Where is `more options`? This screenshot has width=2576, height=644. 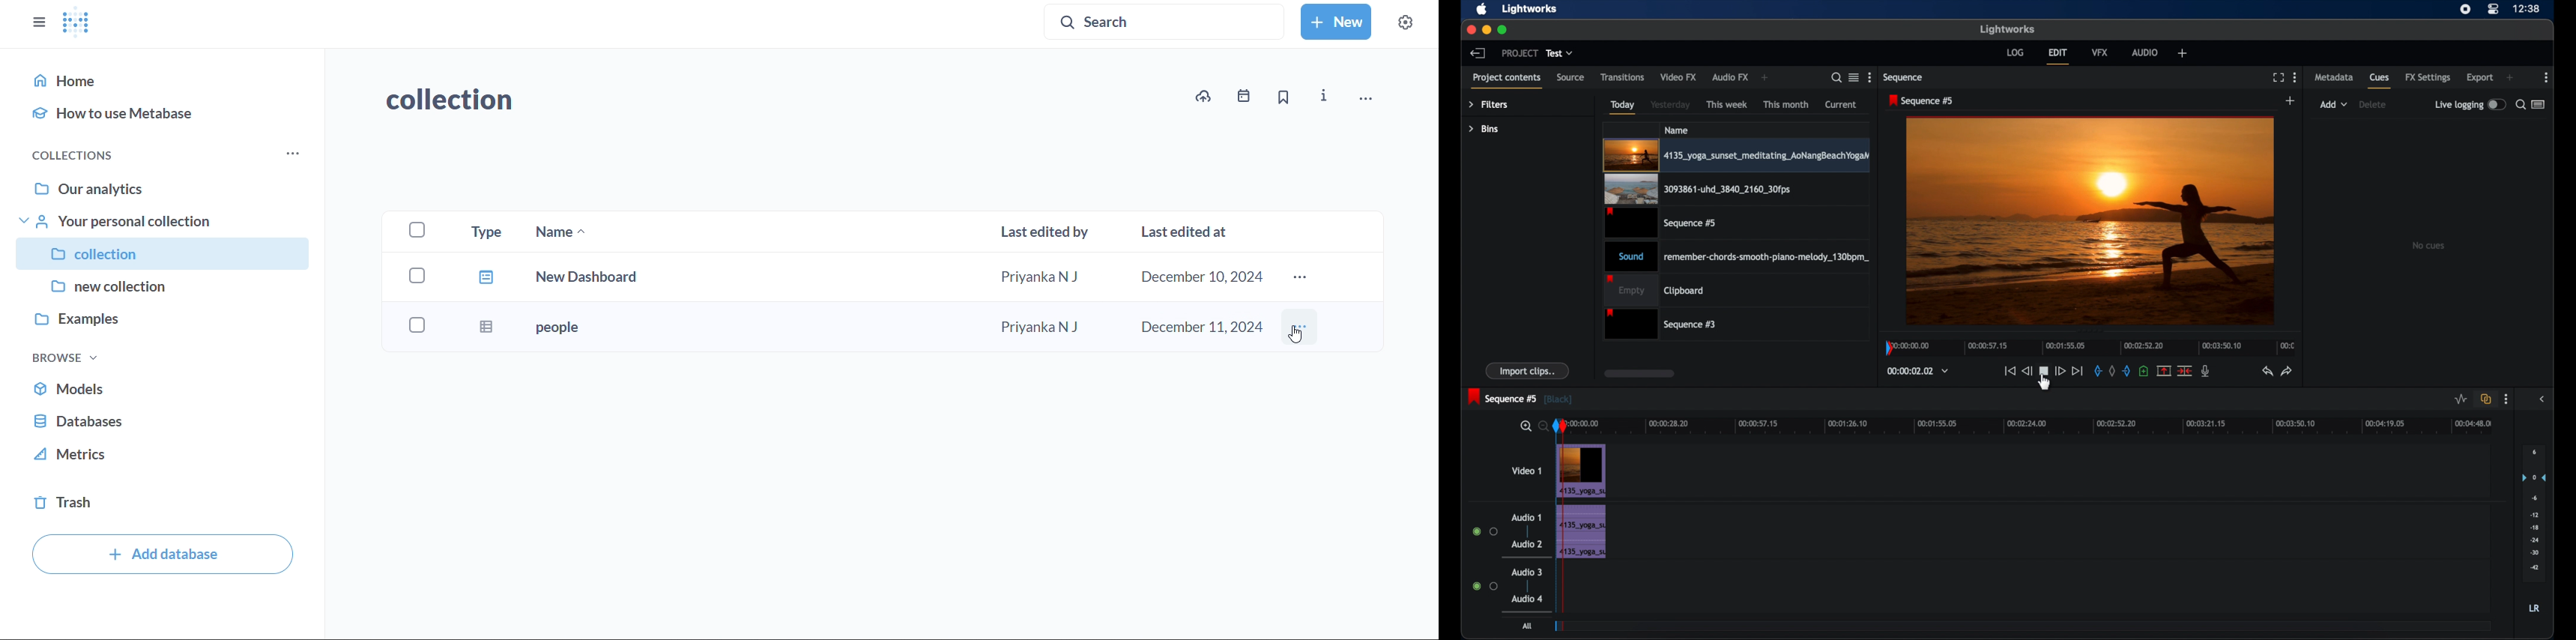 more options is located at coordinates (2295, 77).